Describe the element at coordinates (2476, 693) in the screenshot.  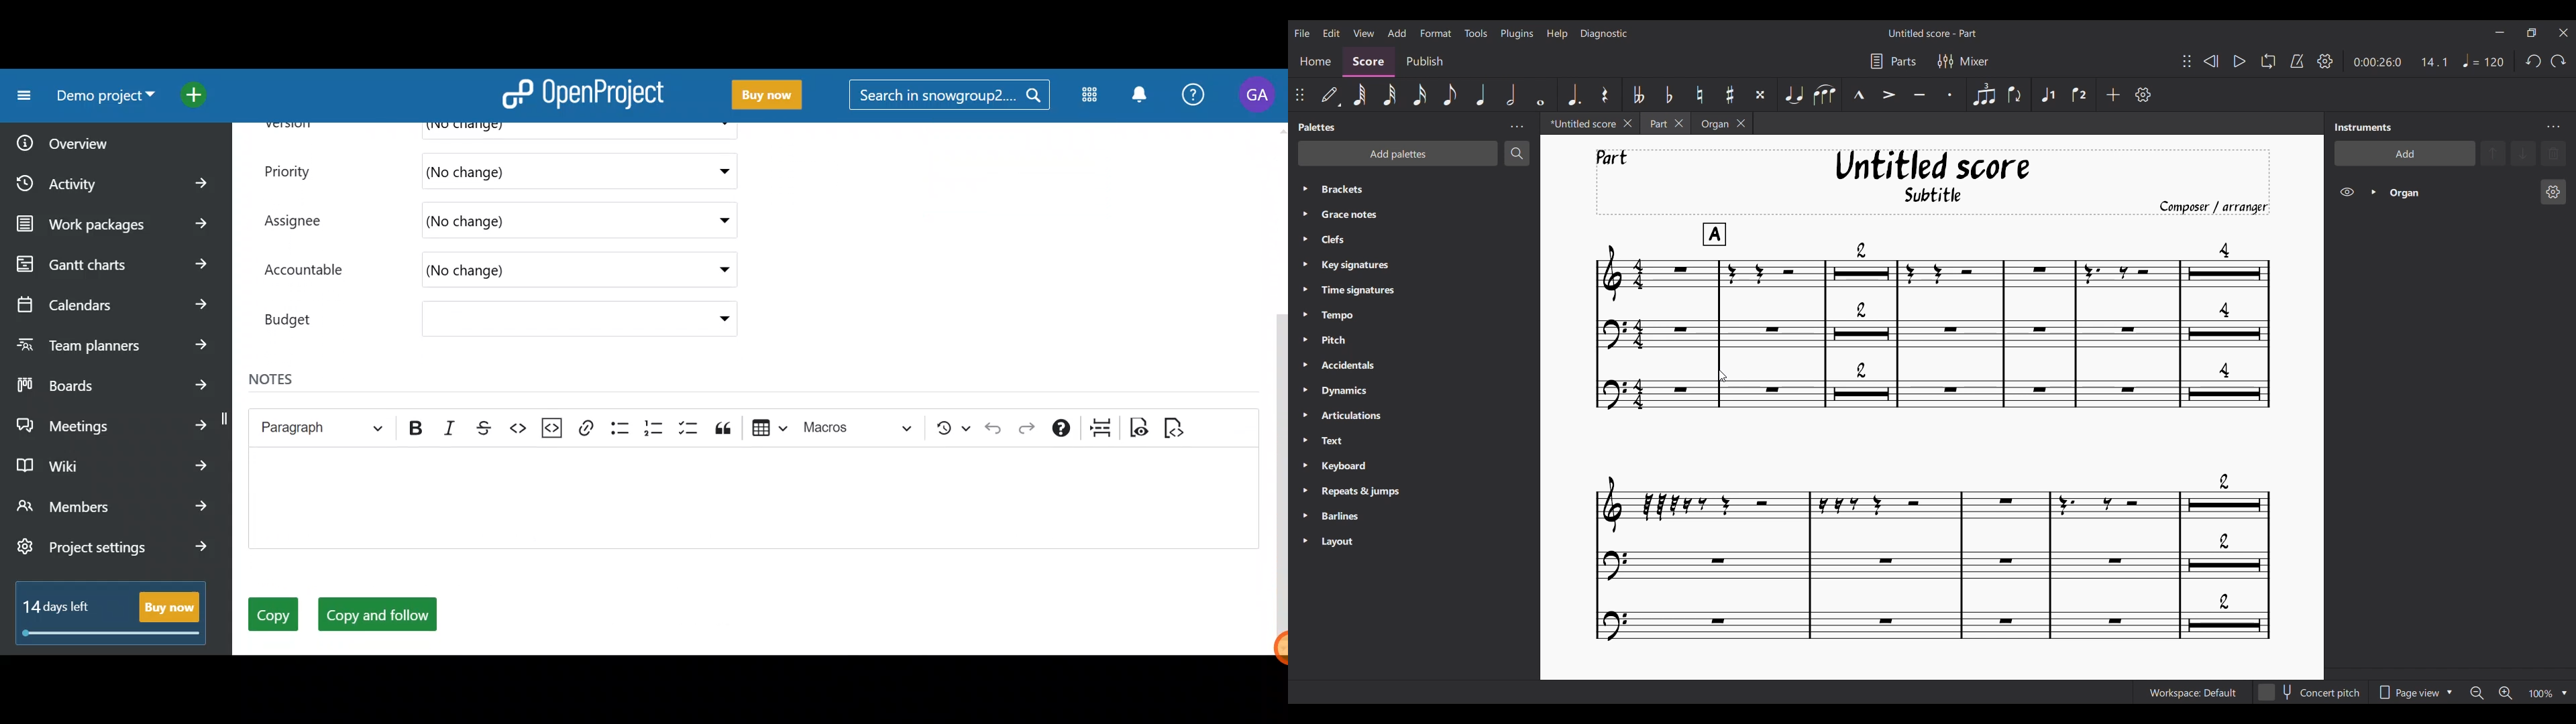
I see `Zoom out` at that location.